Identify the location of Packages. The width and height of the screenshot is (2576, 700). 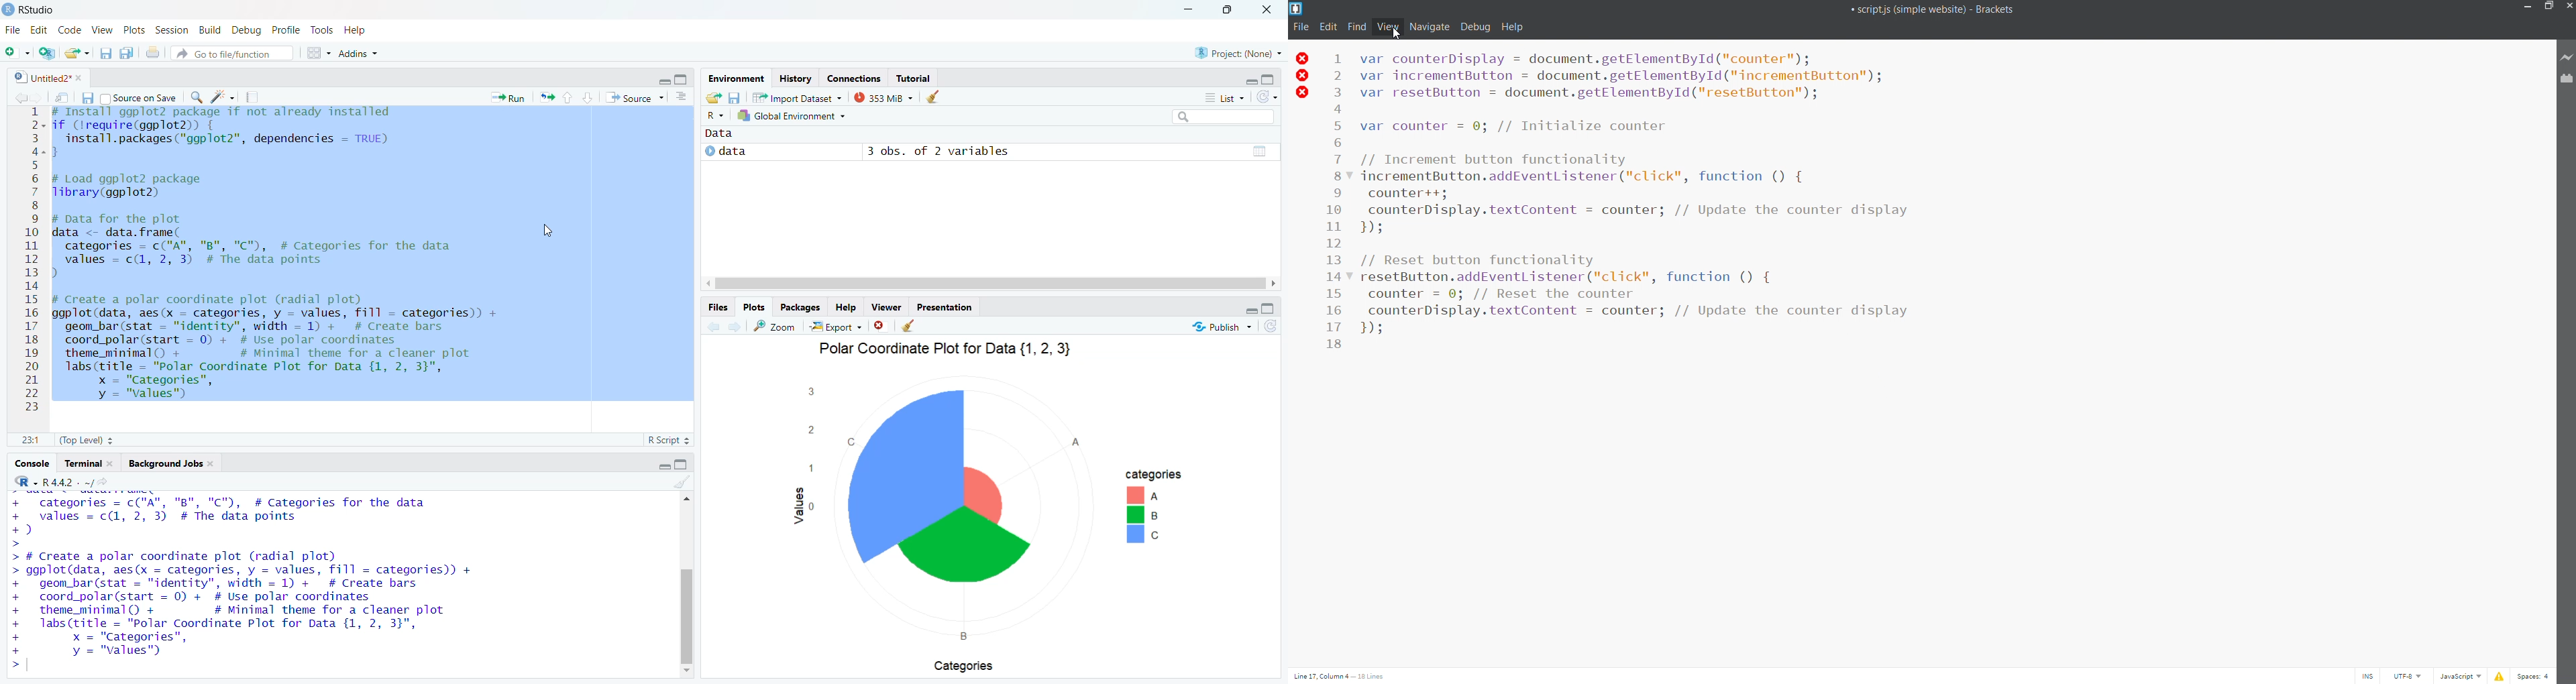
(804, 308).